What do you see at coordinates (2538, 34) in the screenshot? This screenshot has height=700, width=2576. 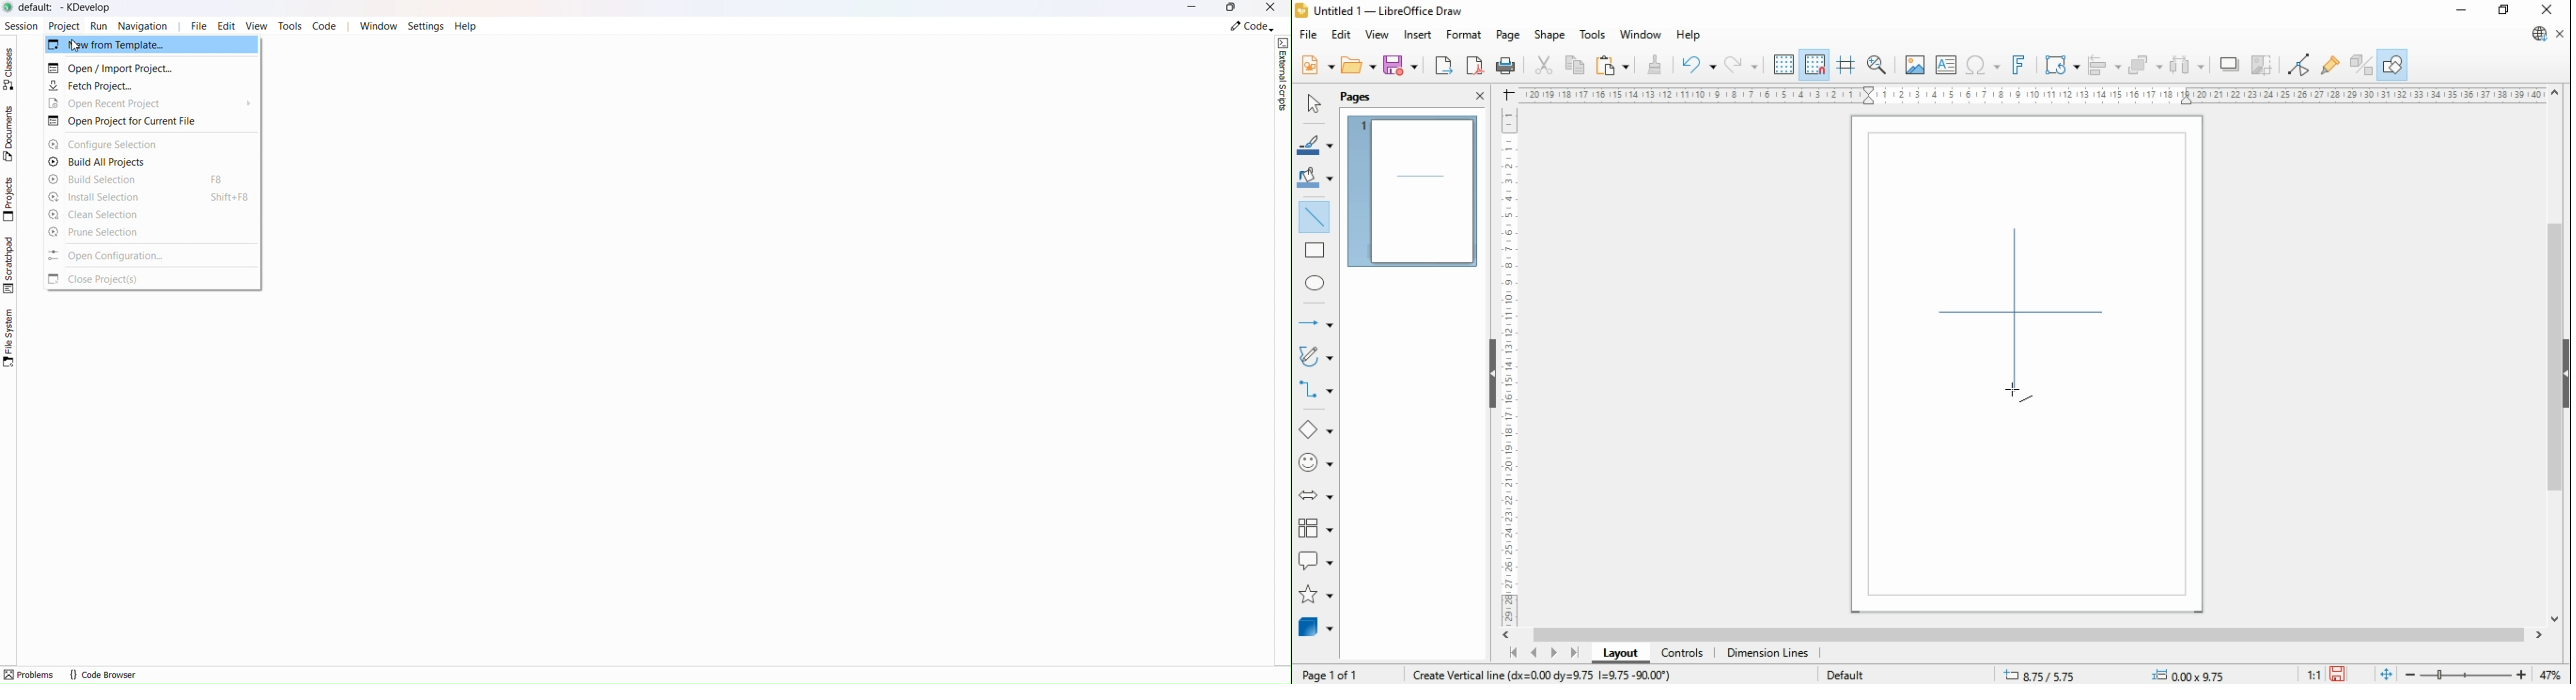 I see `libreoffice update` at bounding box center [2538, 34].